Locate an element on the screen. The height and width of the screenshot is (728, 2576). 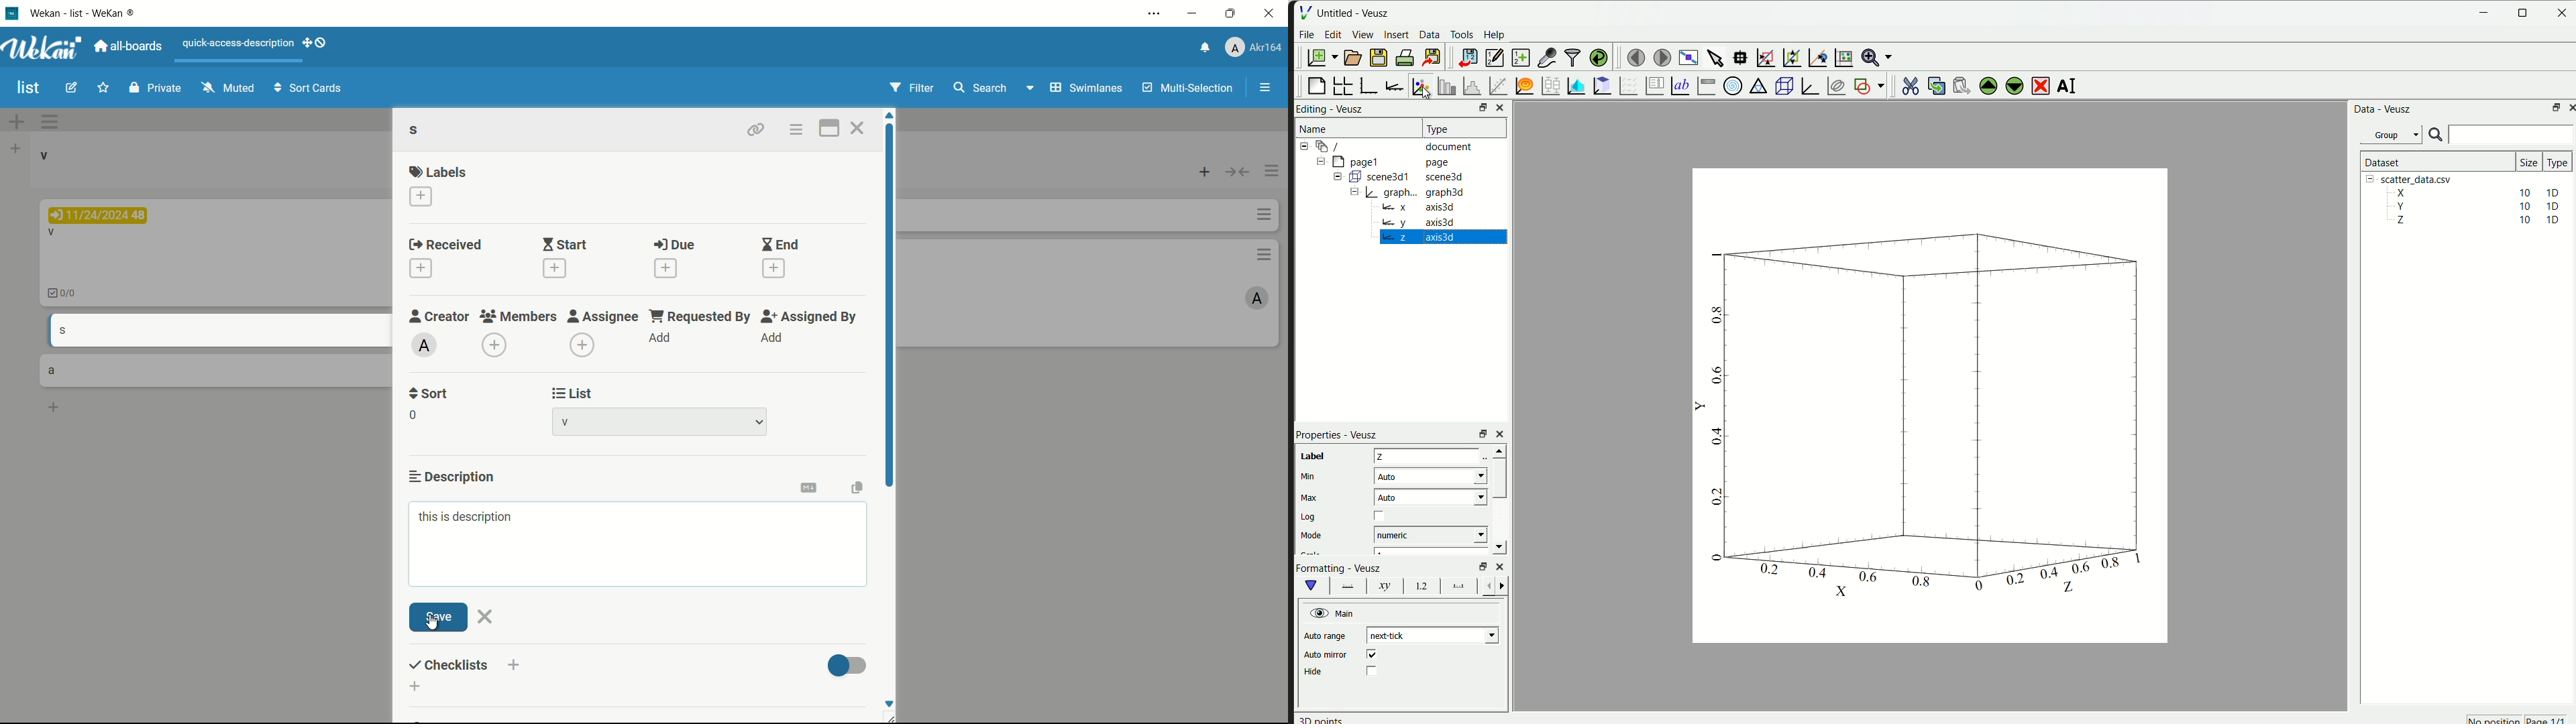
scroll bar is located at coordinates (889, 330).